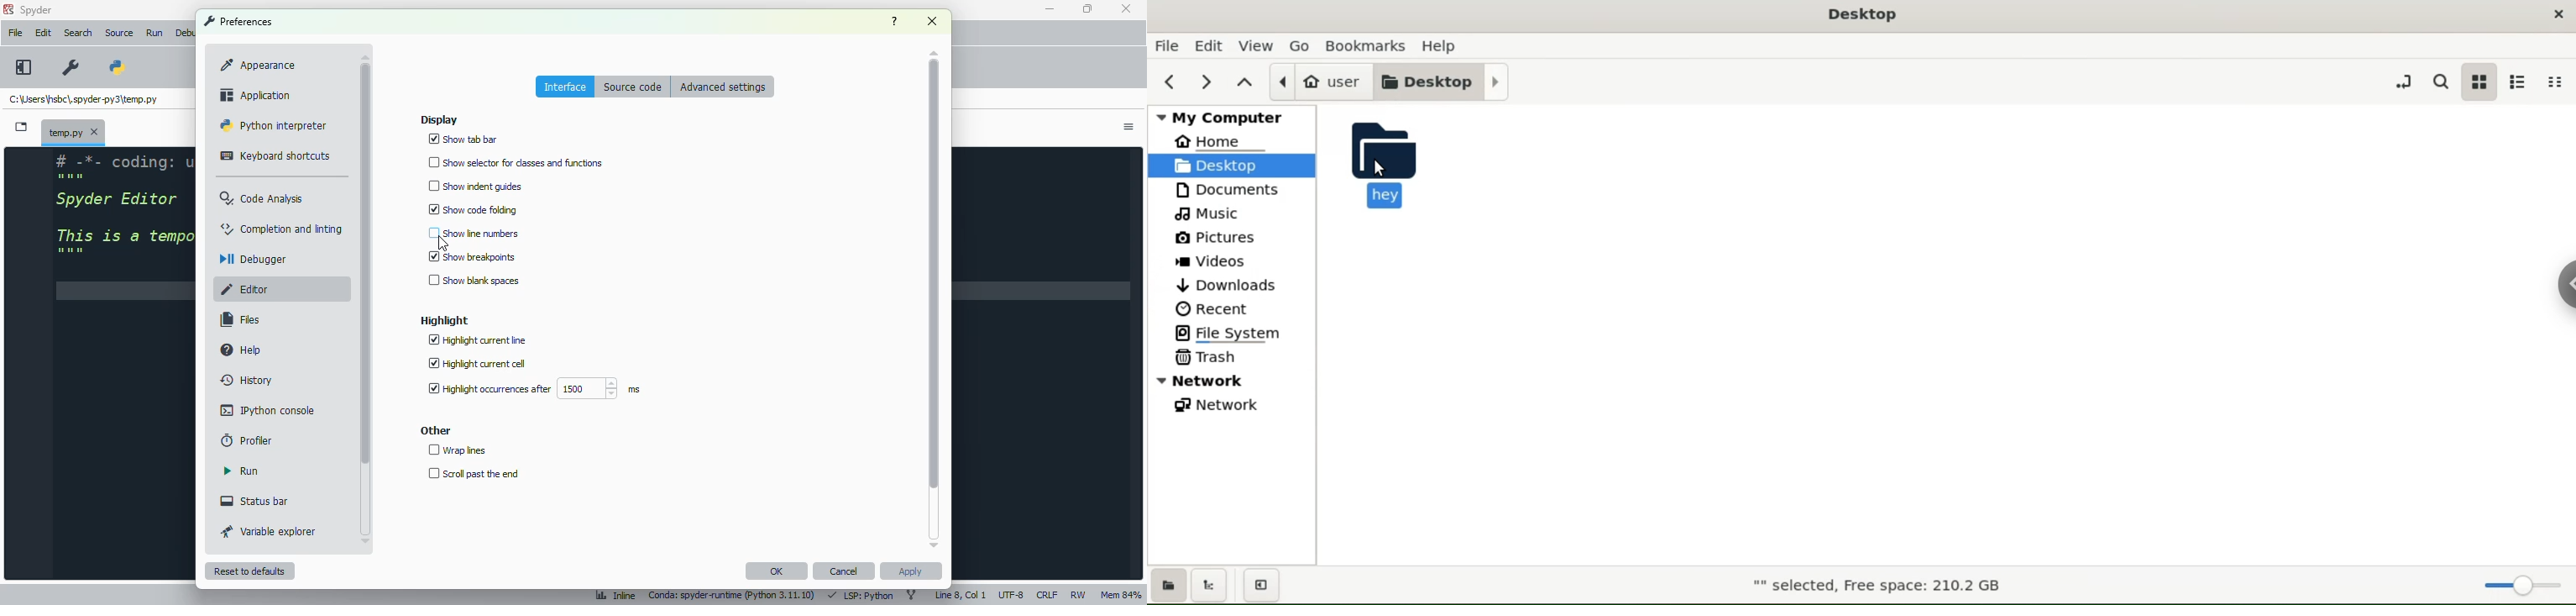 The width and height of the screenshot is (2576, 616). I want to click on show indent guides, so click(474, 187).